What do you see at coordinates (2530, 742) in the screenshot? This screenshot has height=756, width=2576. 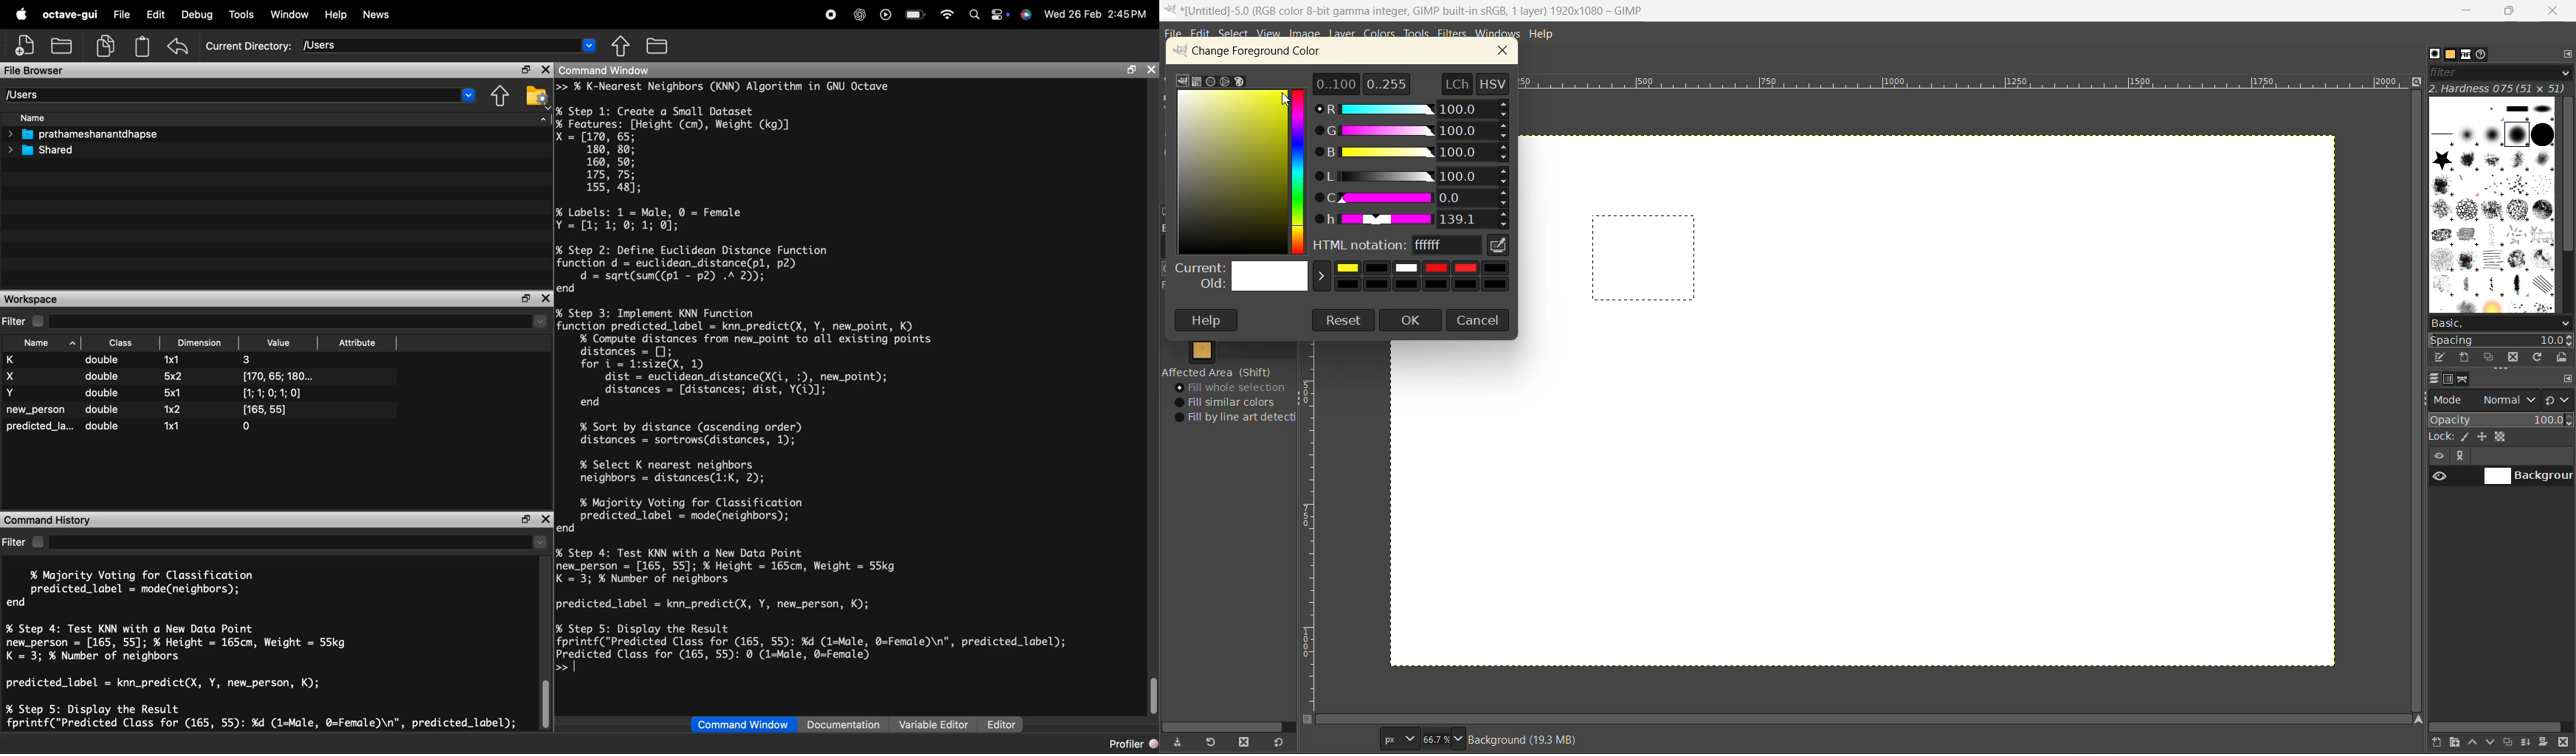 I see `merge this layer` at bounding box center [2530, 742].